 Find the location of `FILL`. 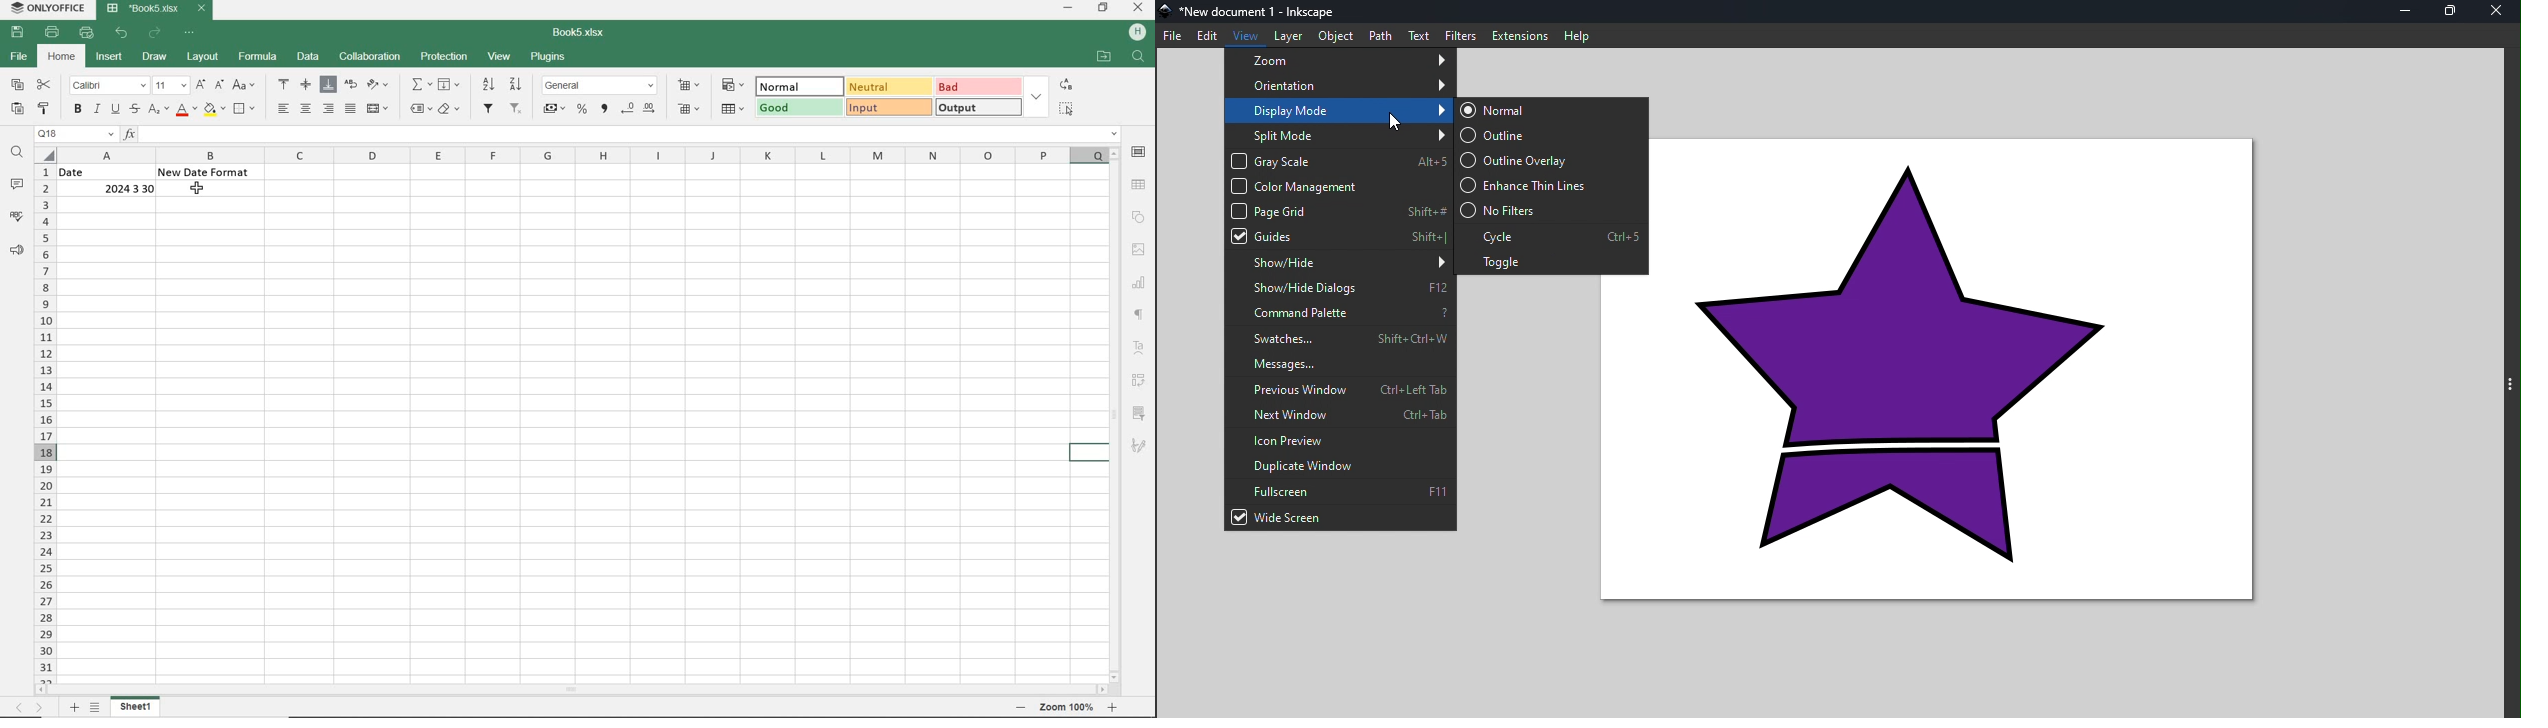

FILL is located at coordinates (450, 85).